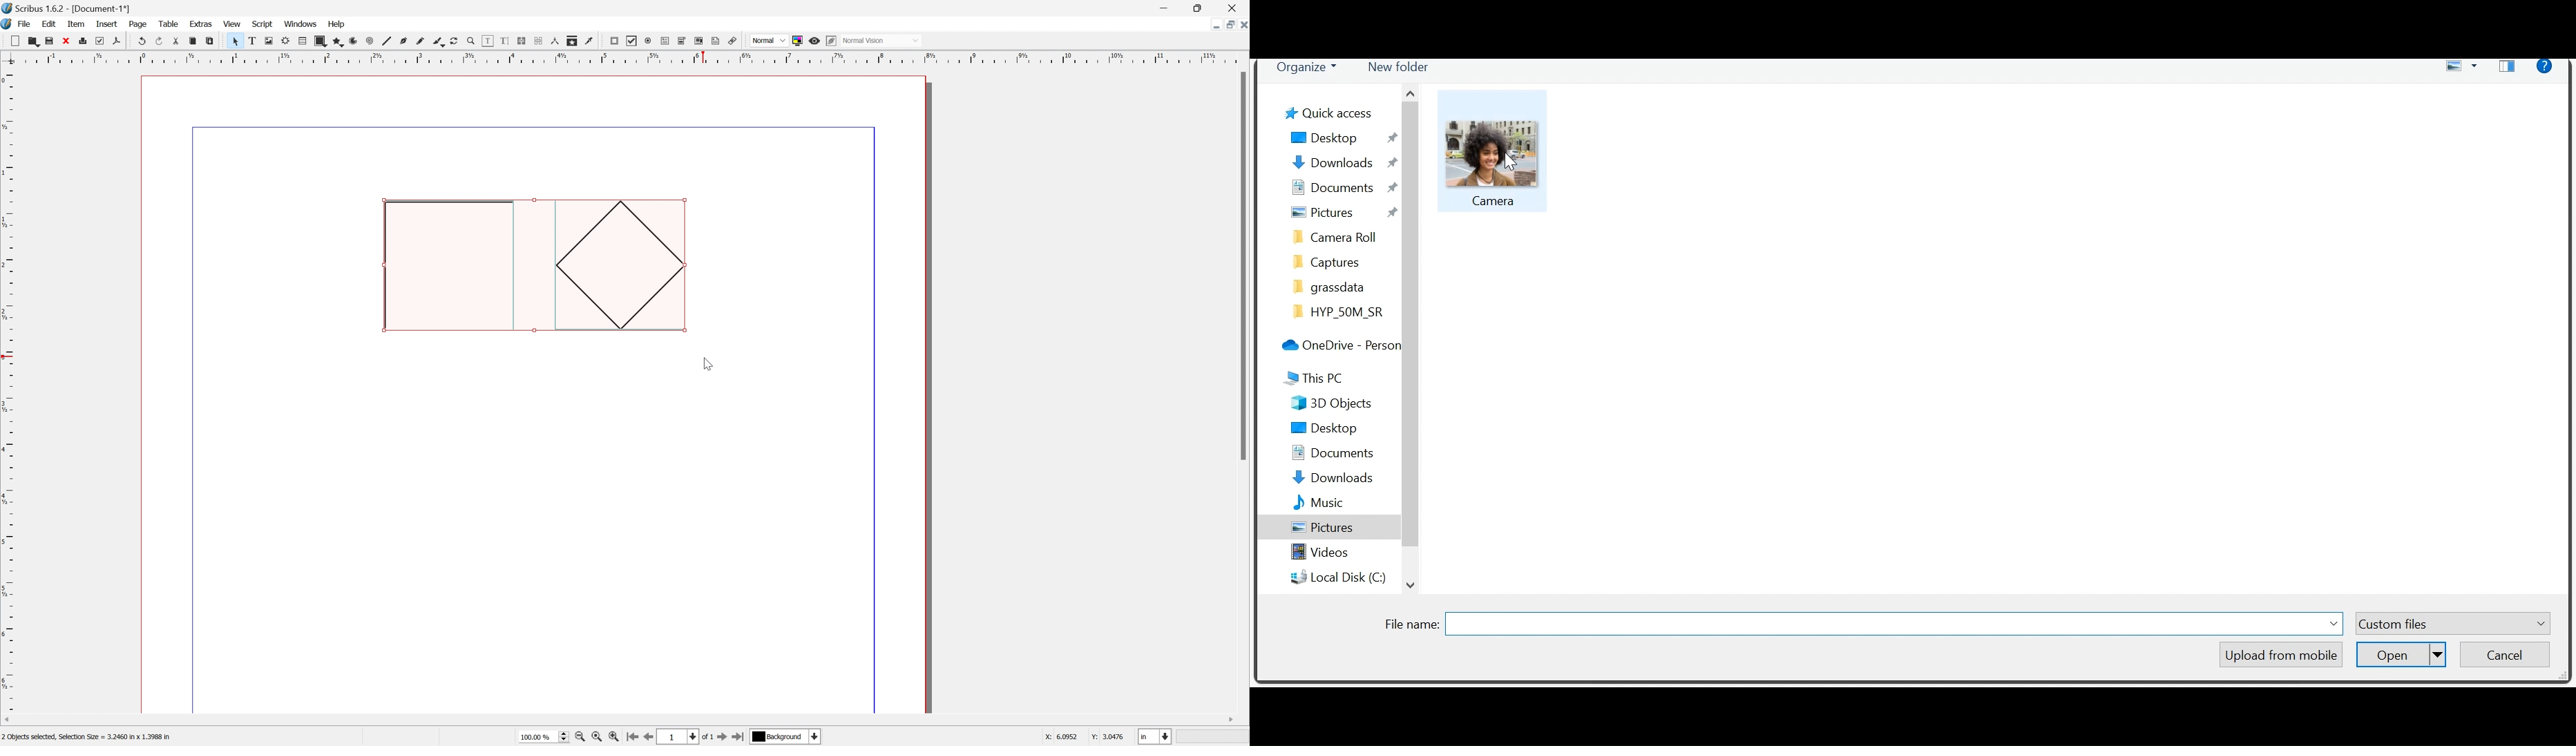  What do you see at coordinates (418, 41) in the screenshot?
I see `freehand line` at bounding box center [418, 41].